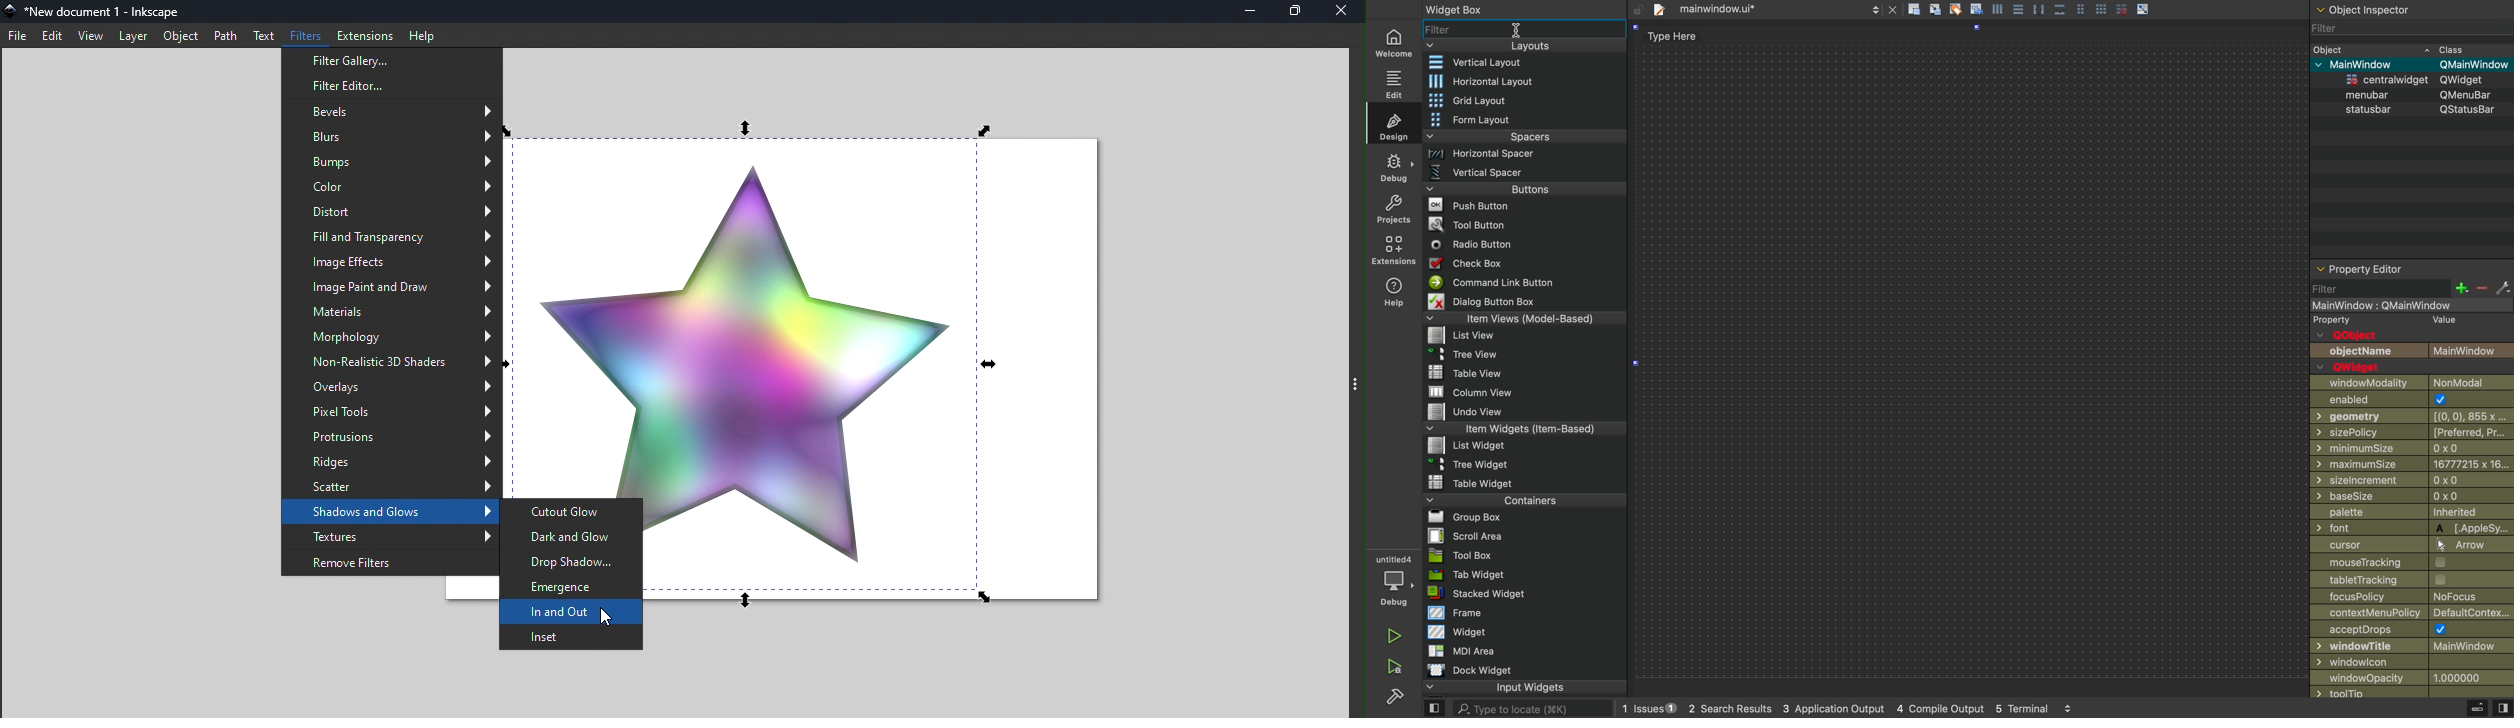  I want to click on Pixel tools, so click(391, 413).